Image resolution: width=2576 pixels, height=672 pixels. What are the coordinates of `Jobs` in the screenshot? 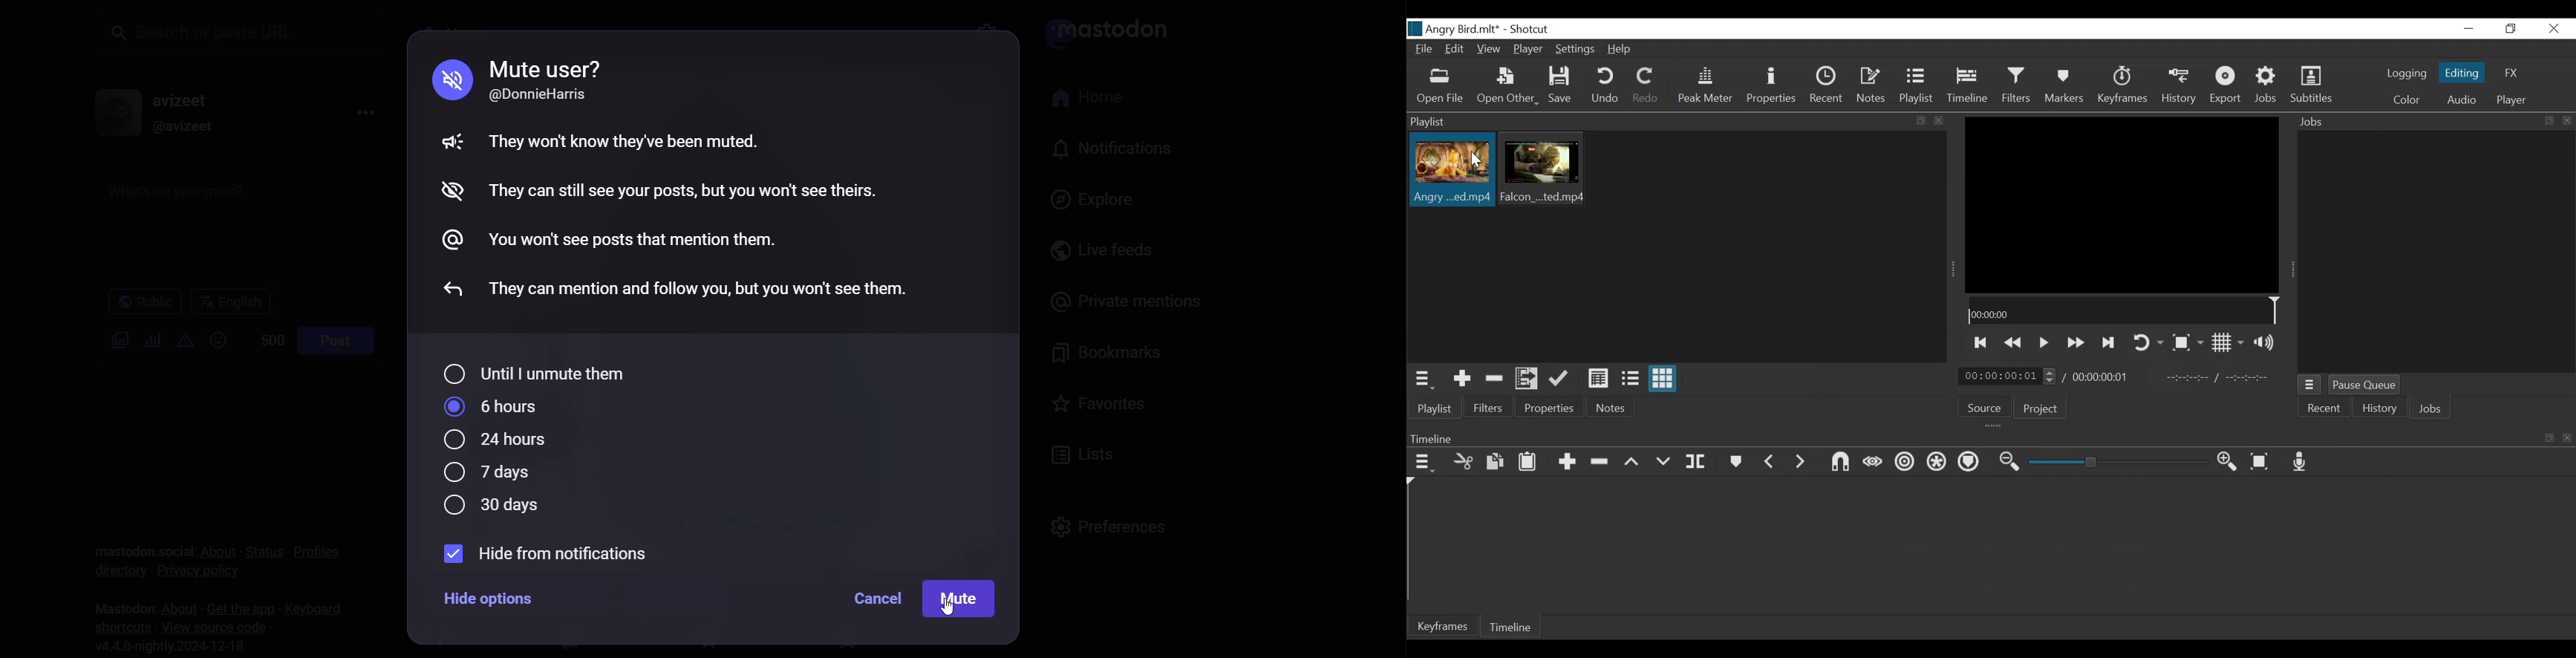 It's located at (2268, 87).